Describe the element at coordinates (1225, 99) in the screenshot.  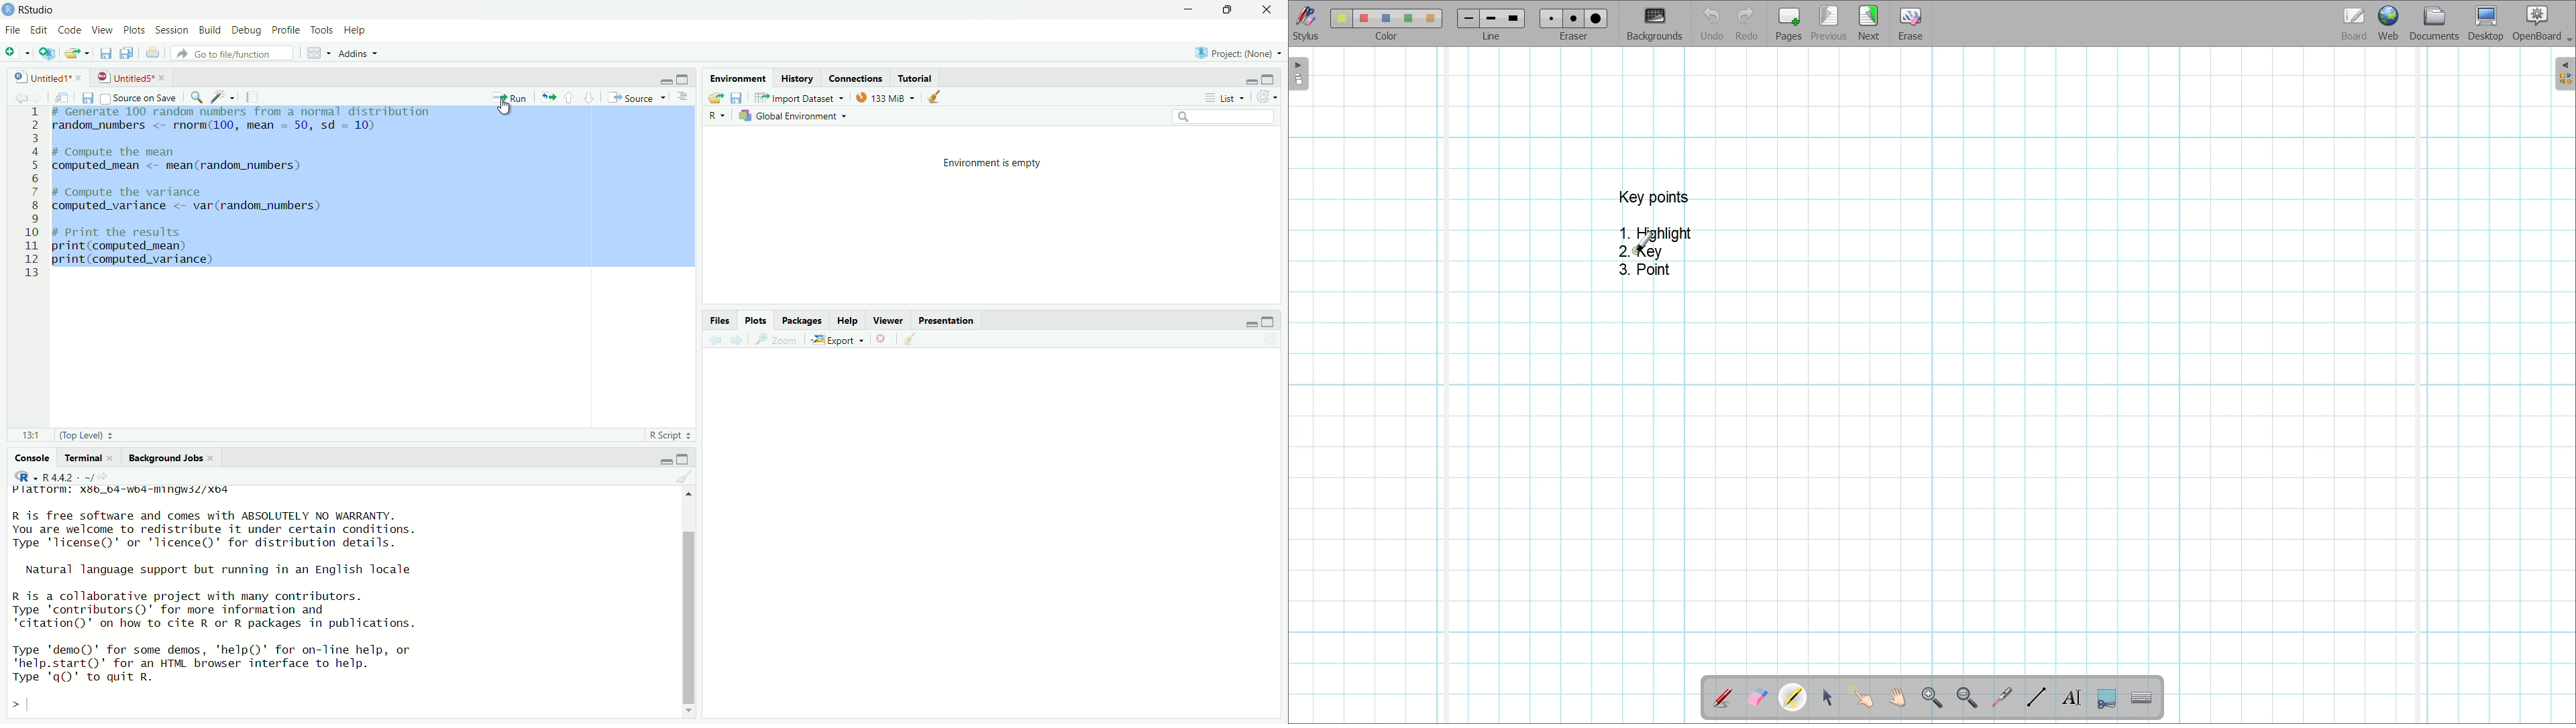
I see `list` at that location.